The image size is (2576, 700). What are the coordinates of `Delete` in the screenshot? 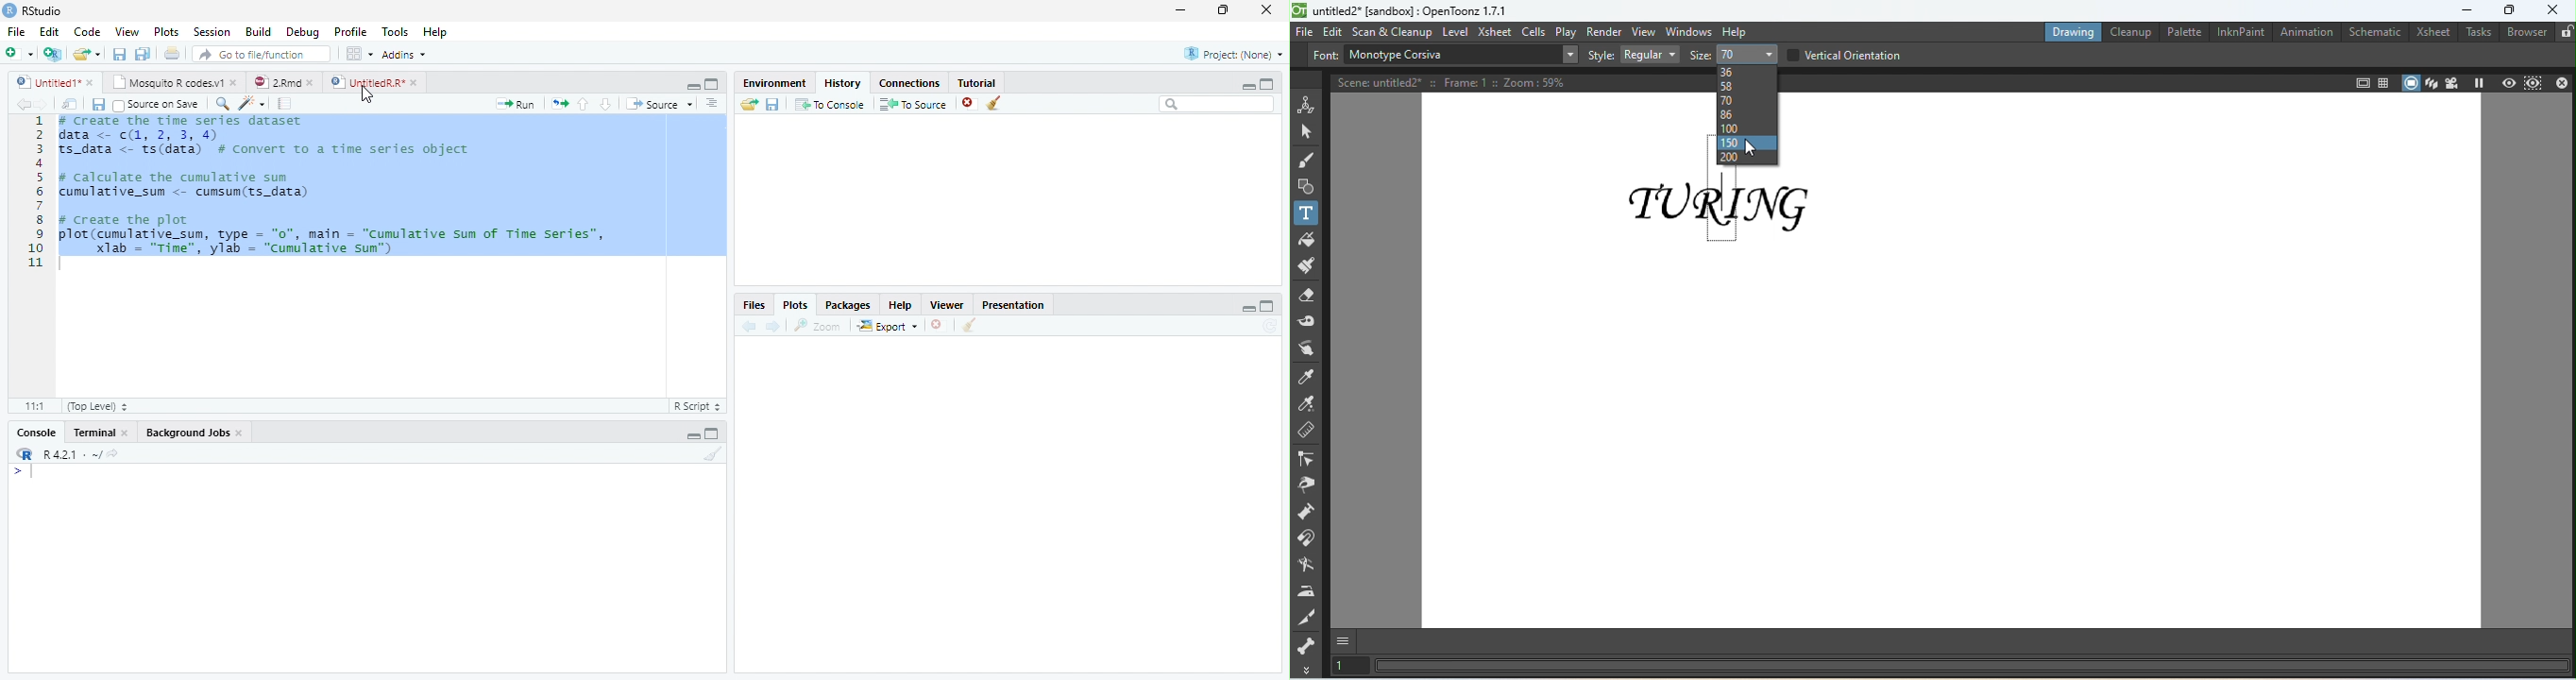 It's located at (966, 102).